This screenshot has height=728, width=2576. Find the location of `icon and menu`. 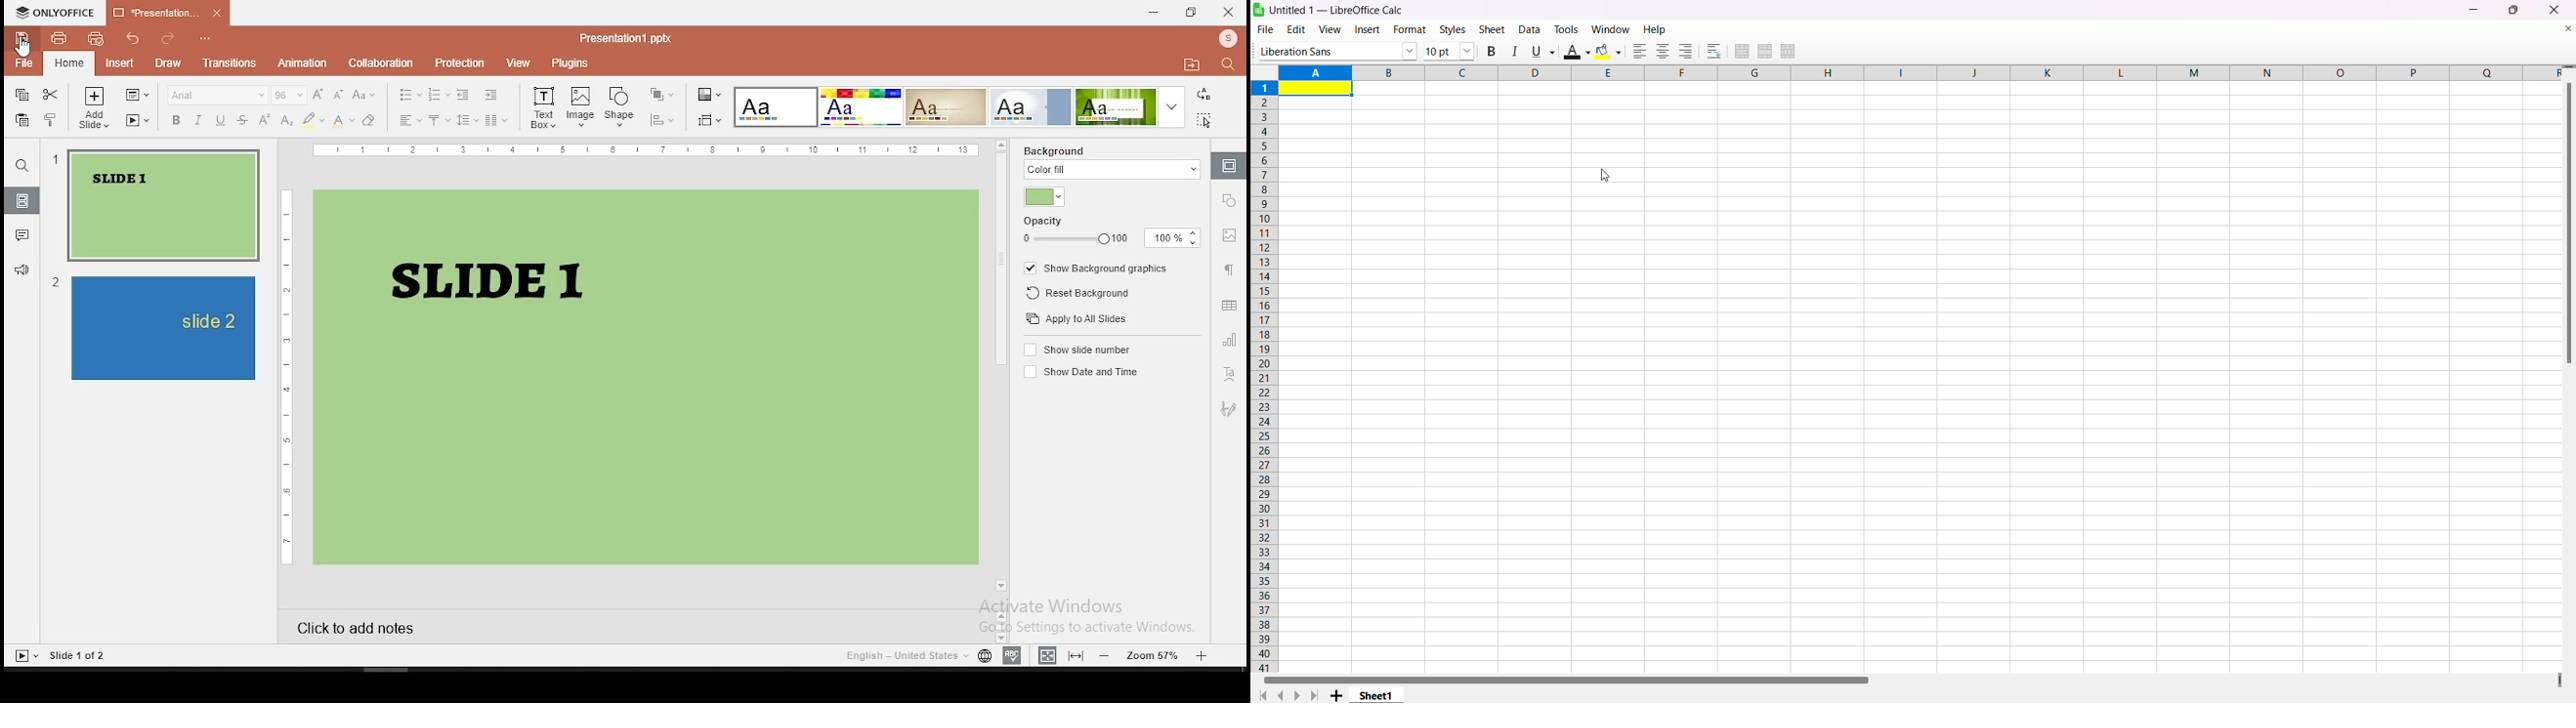

icon and menu is located at coordinates (55, 12).